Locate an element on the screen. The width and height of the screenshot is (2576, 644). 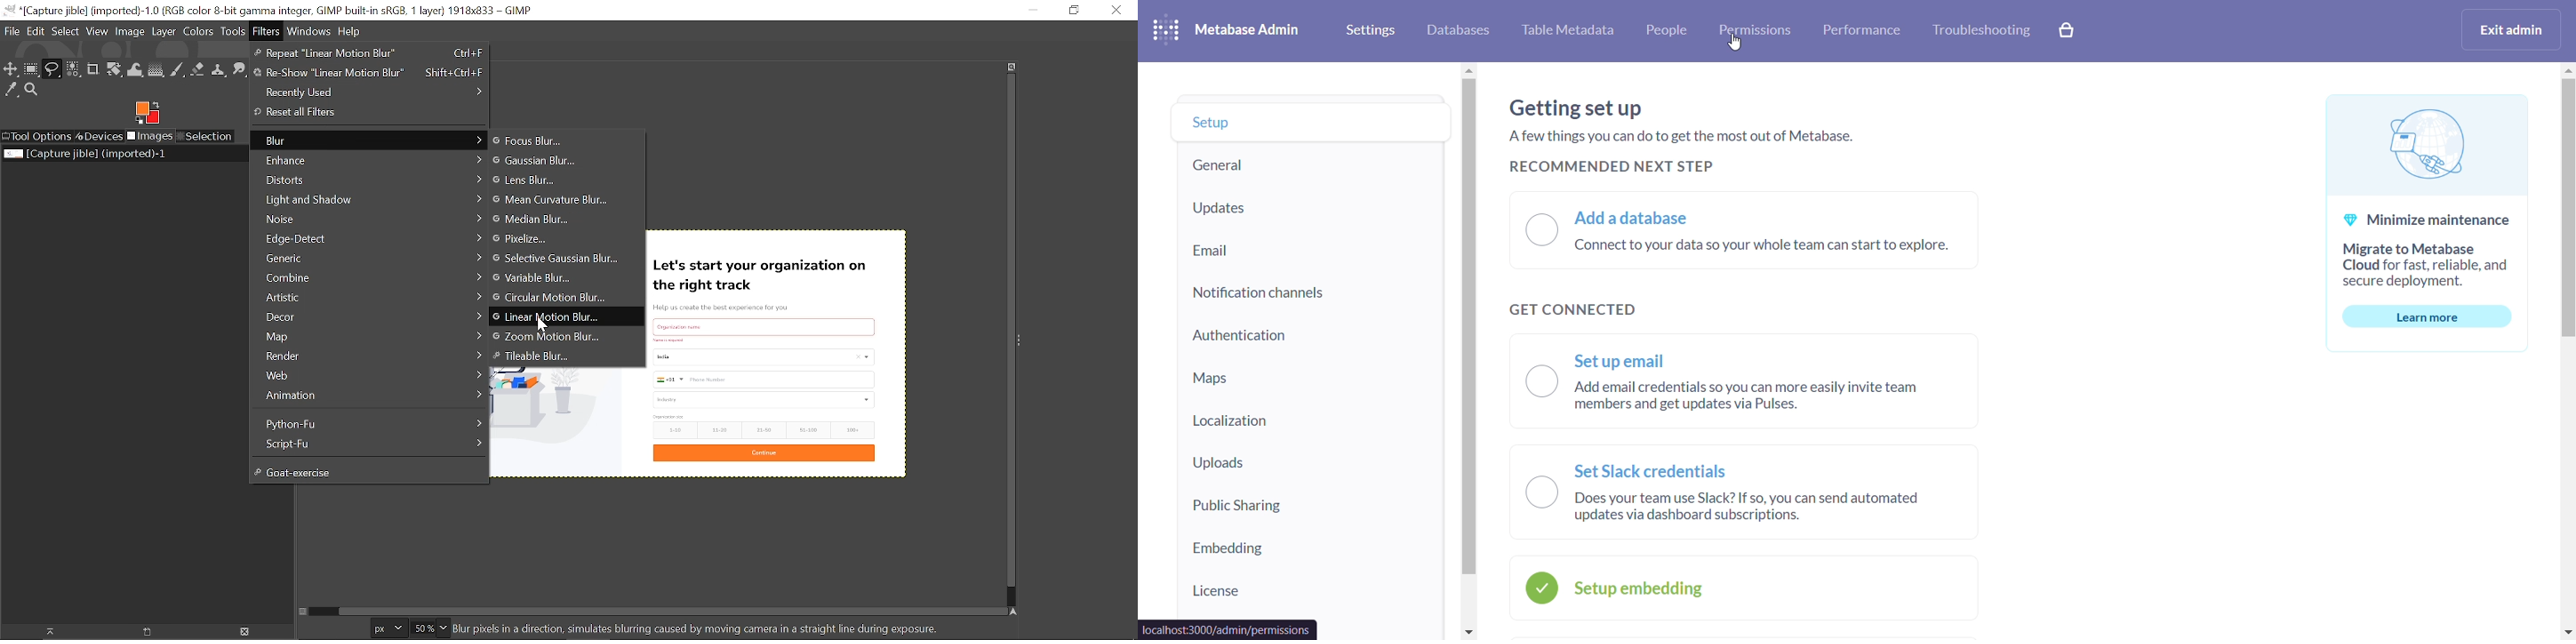
Current window is located at coordinates (270, 11).